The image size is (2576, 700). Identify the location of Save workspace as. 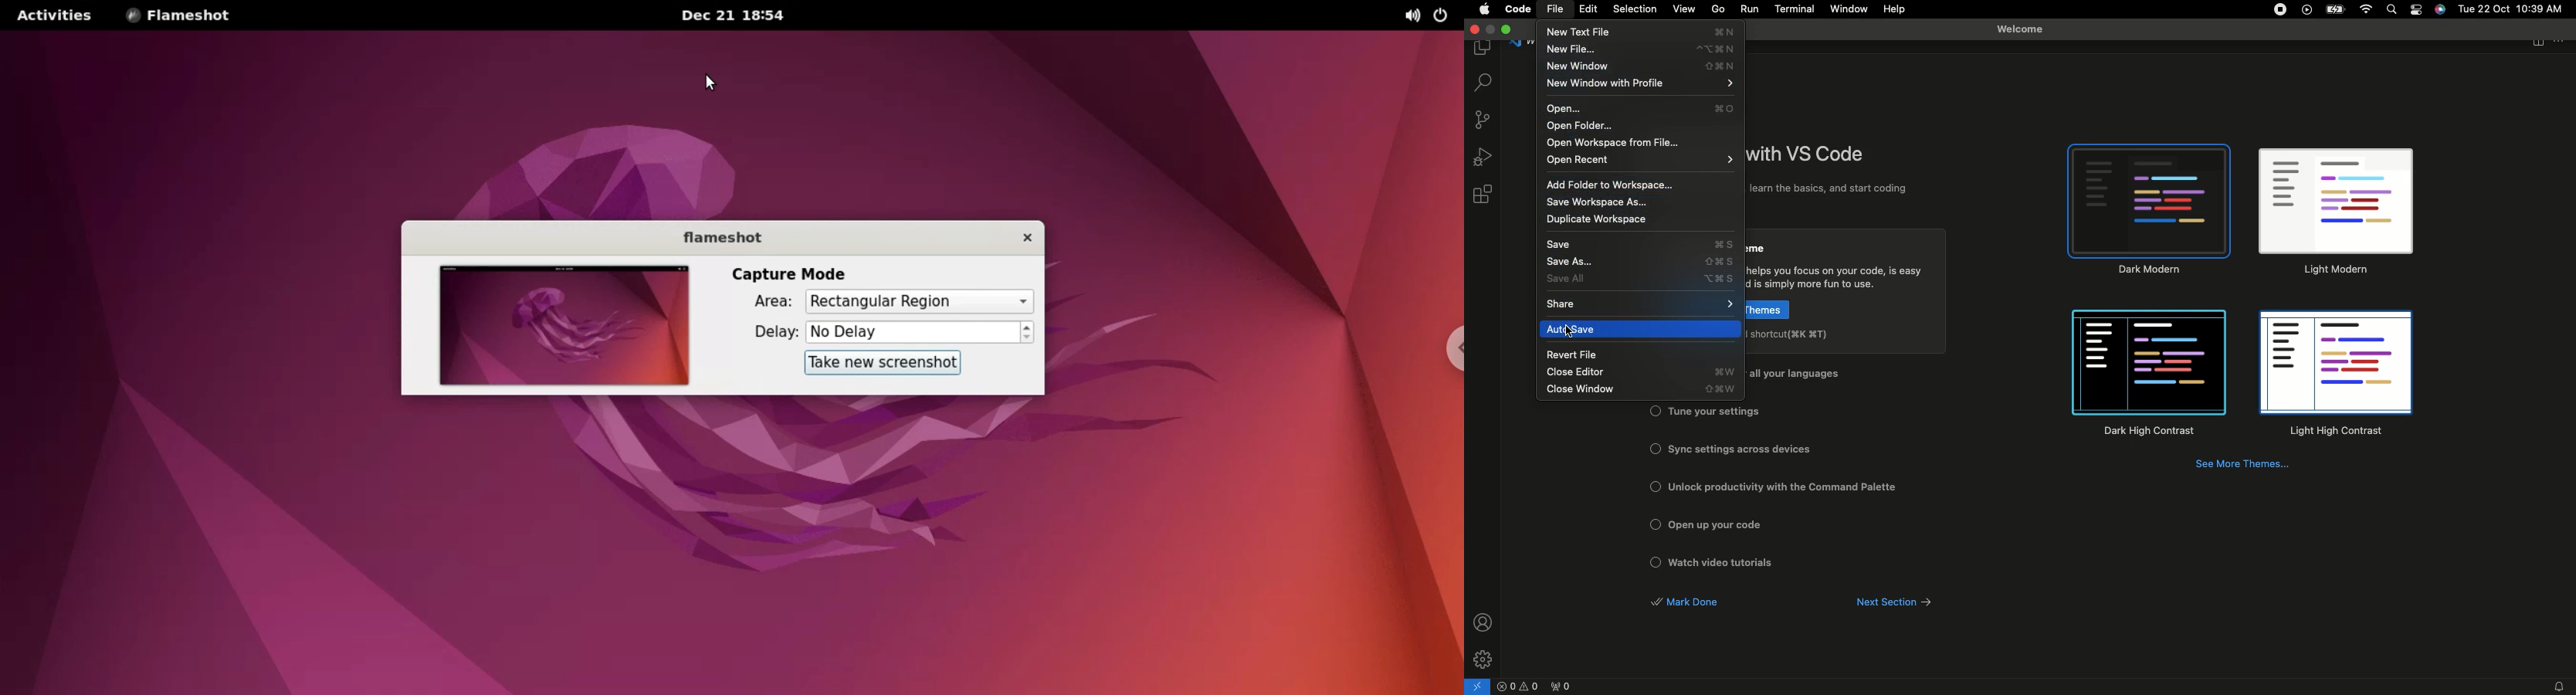
(1598, 204).